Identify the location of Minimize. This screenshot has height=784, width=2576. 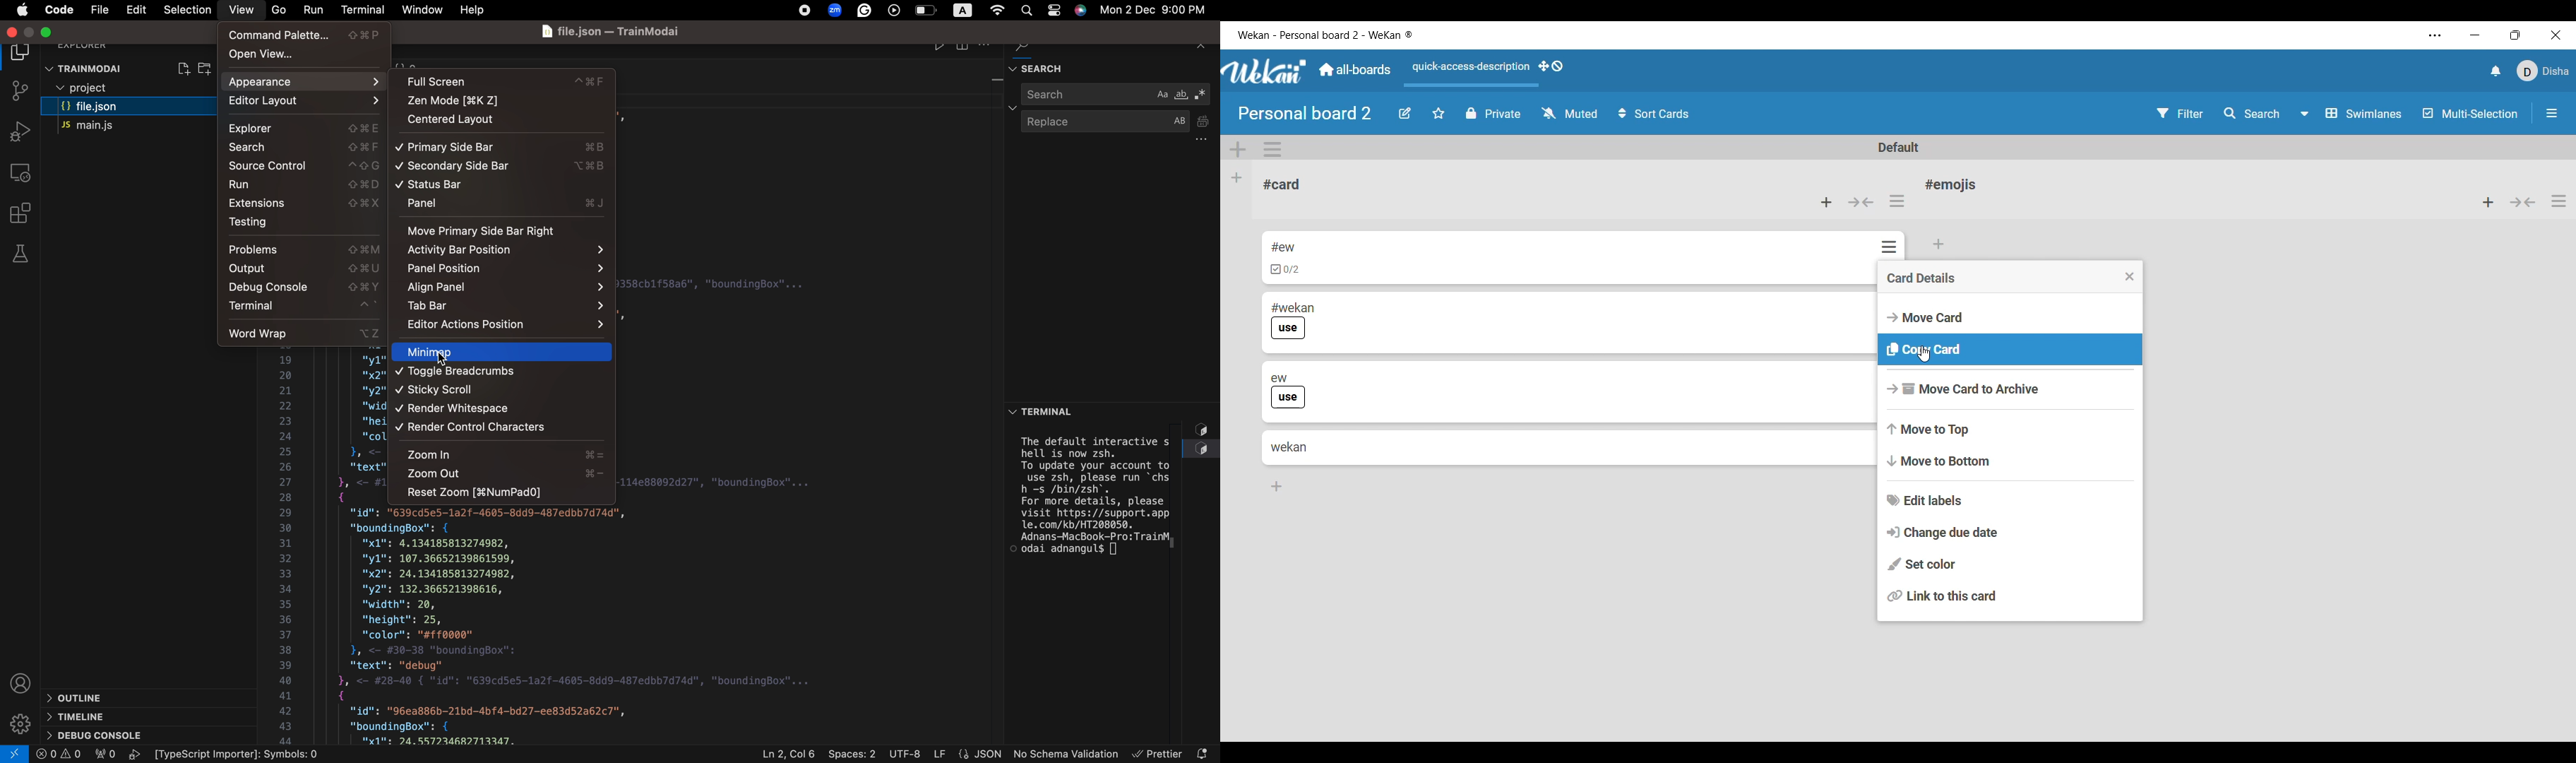
(2475, 35).